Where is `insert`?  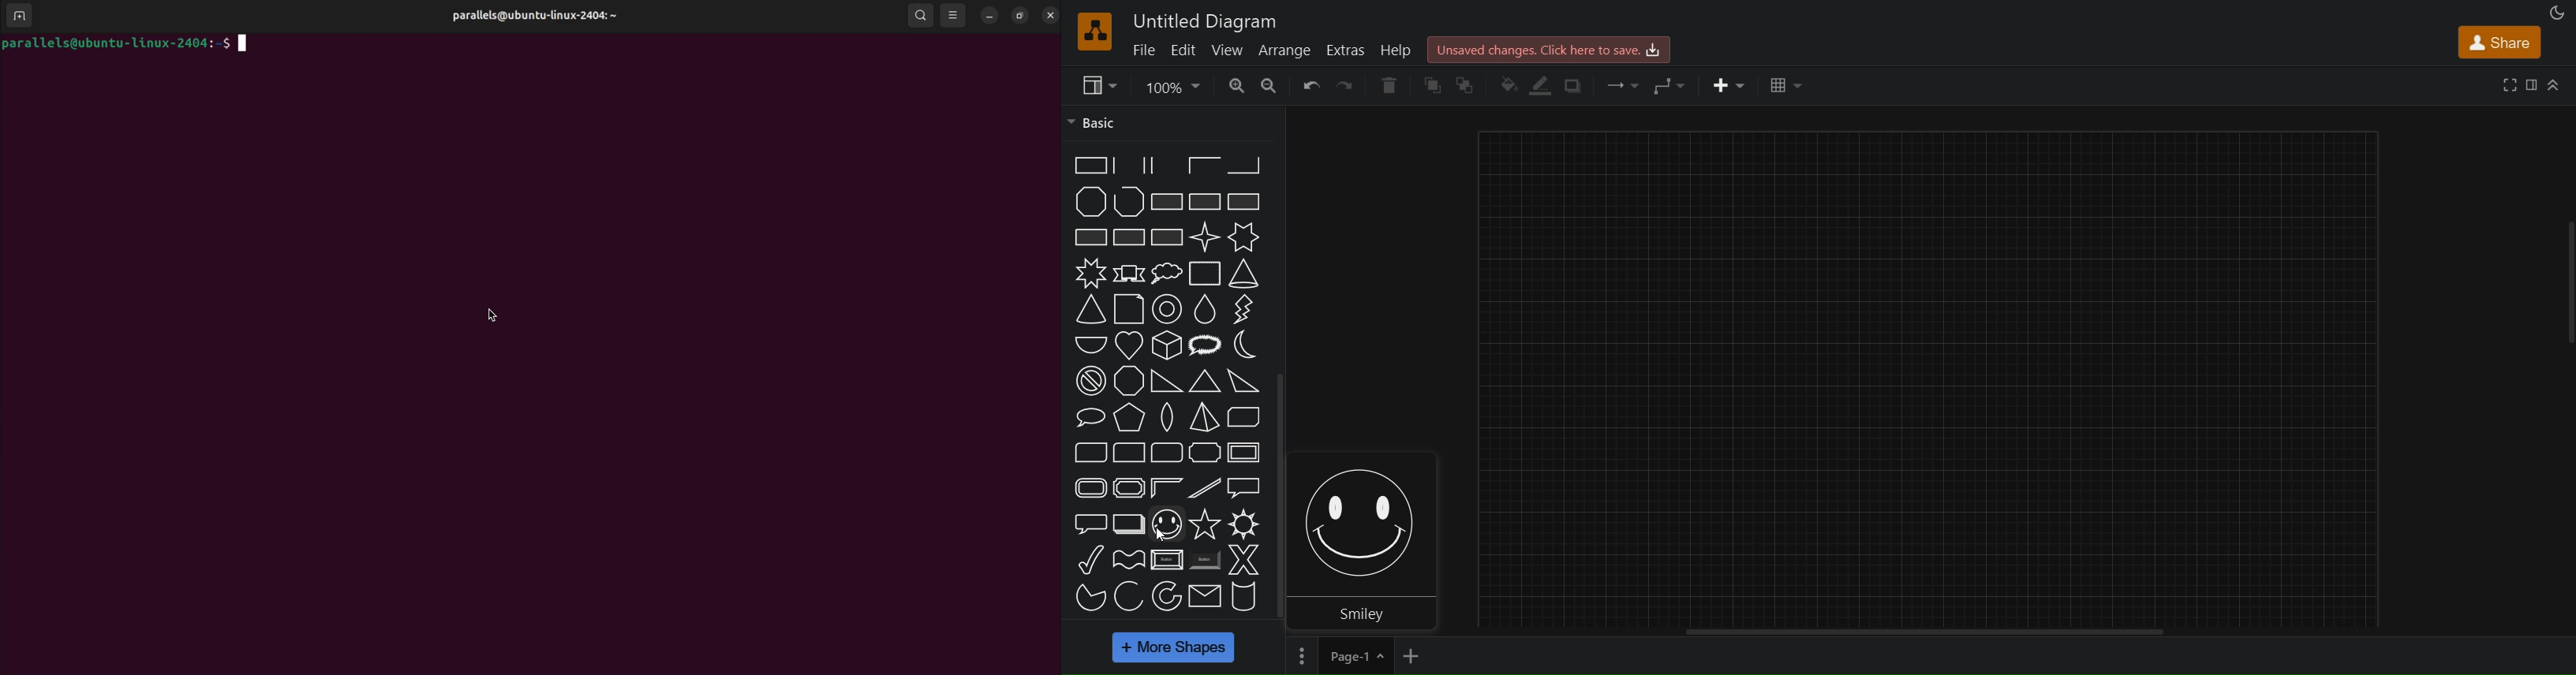 insert is located at coordinates (1726, 84).